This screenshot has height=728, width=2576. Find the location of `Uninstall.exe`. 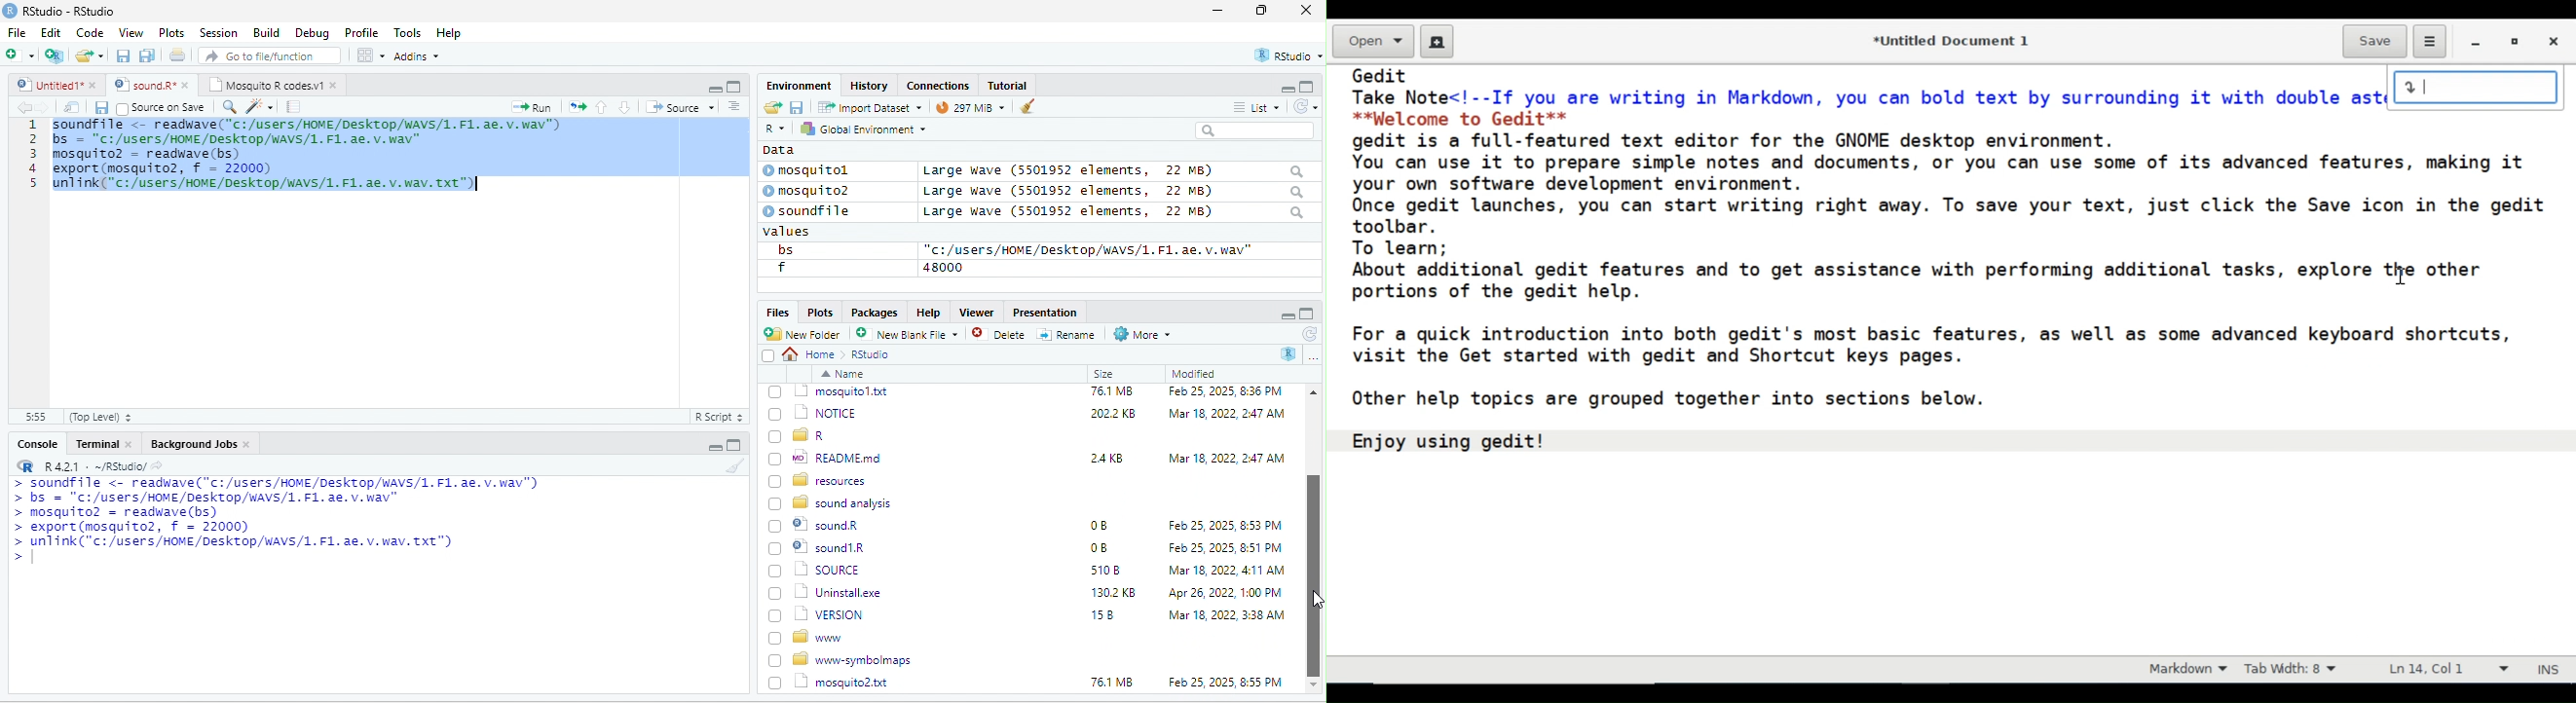

Uninstall.exe is located at coordinates (827, 684).